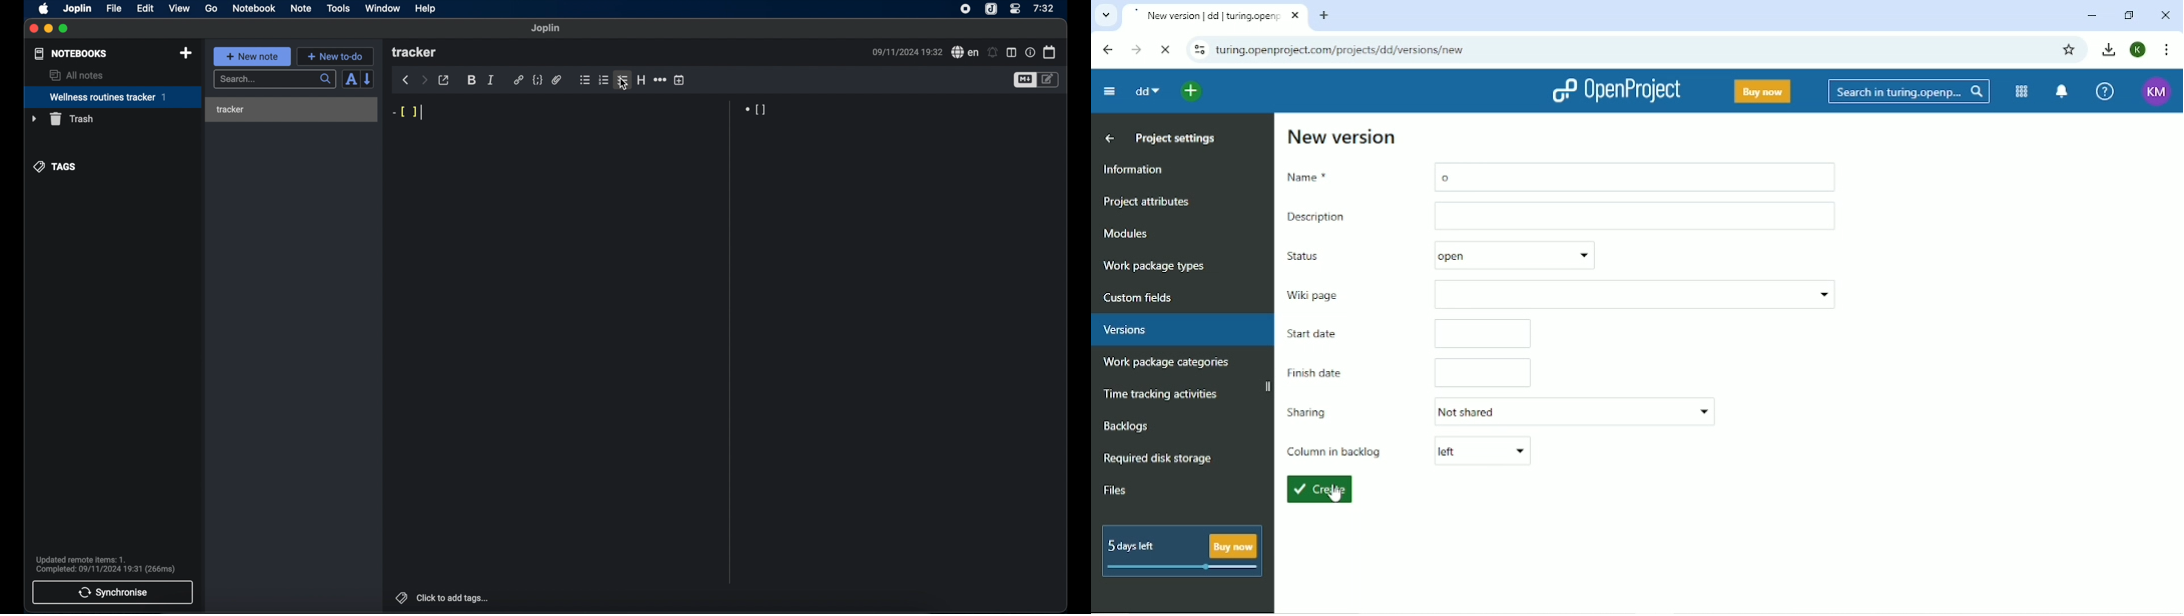 Image resolution: width=2184 pixels, height=616 pixels. Describe the element at coordinates (1105, 14) in the screenshot. I see `Search tabs` at that location.